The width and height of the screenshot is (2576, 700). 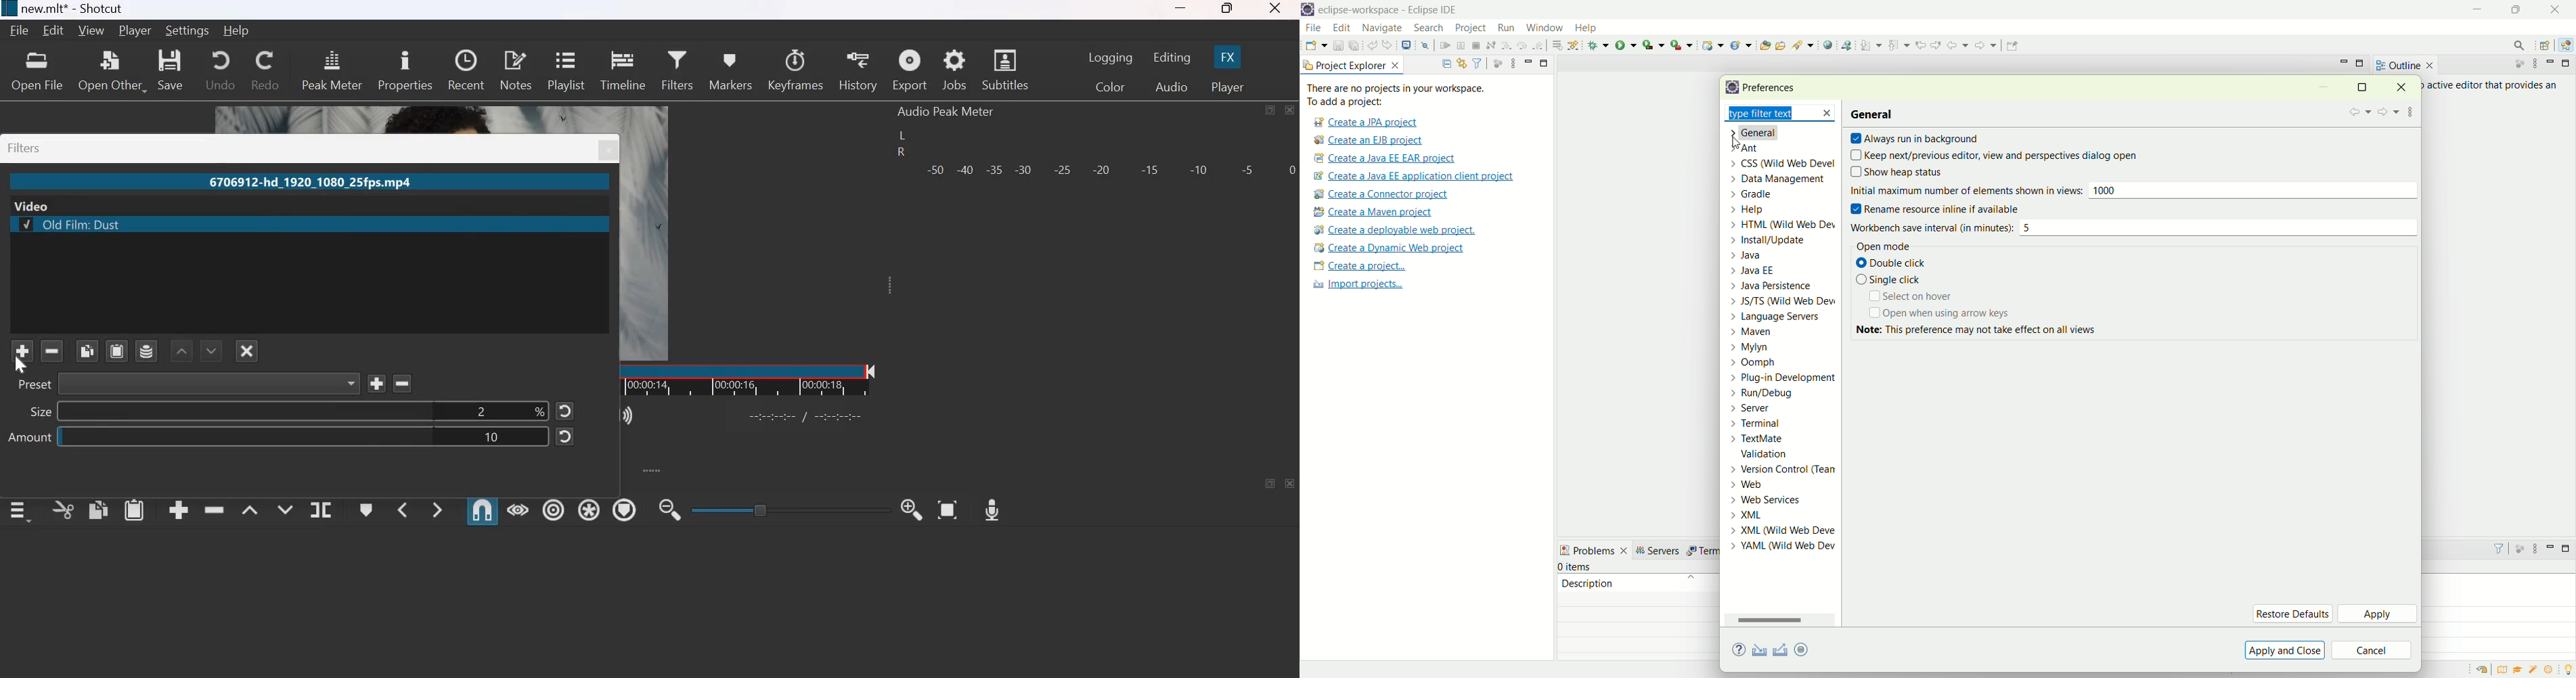 What do you see at coordinates (2387, 113) in the screenshot?
I see `forward` at bounding box center [2387, 113].